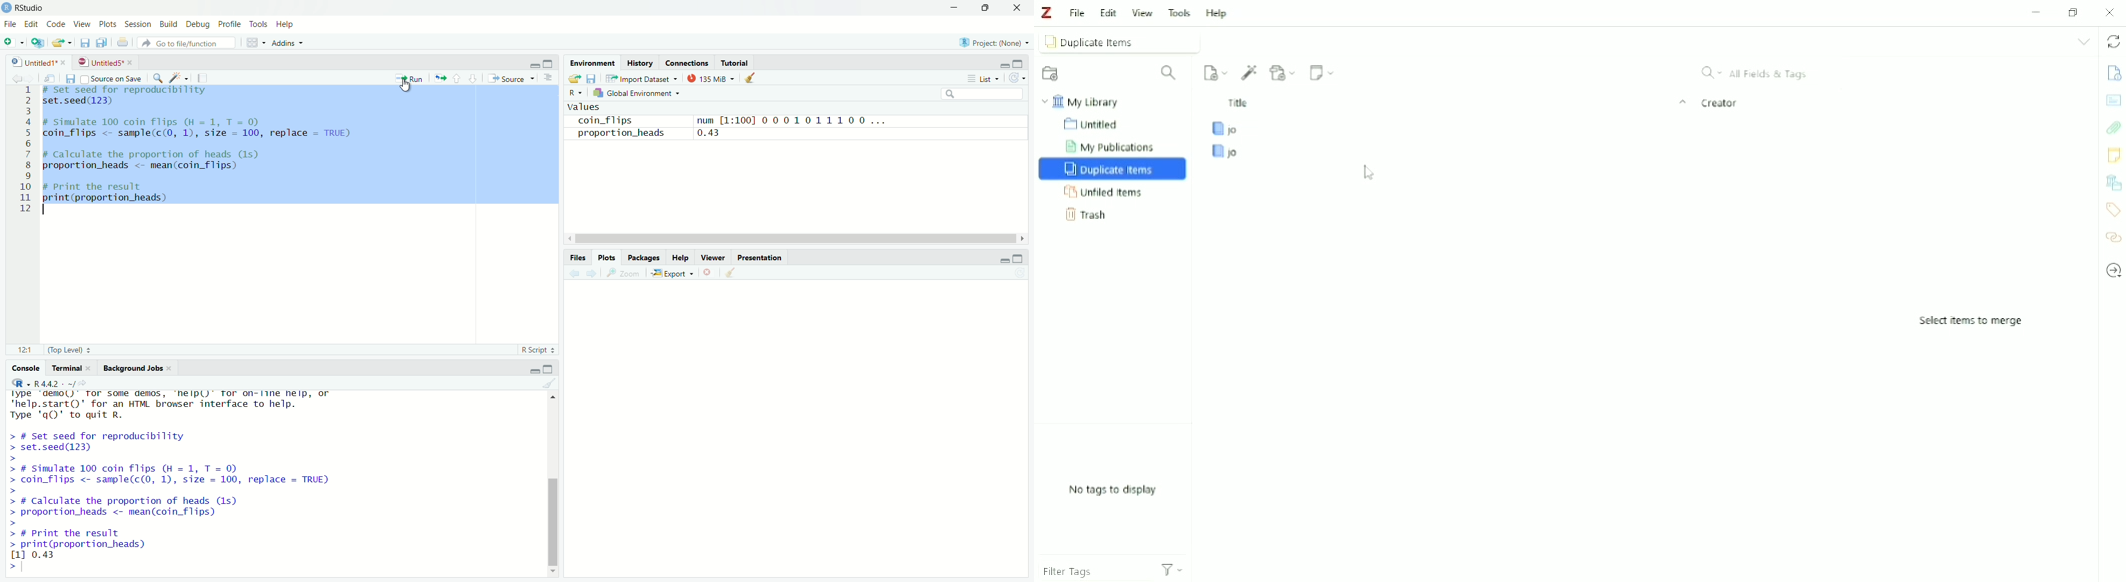 Image resolution: width=2128 pixels, height=588 pixels. What do you see at coordinates (1087, 568) in the screenshot?
I see `Filter Tags` at bounding box center [1087, 568].